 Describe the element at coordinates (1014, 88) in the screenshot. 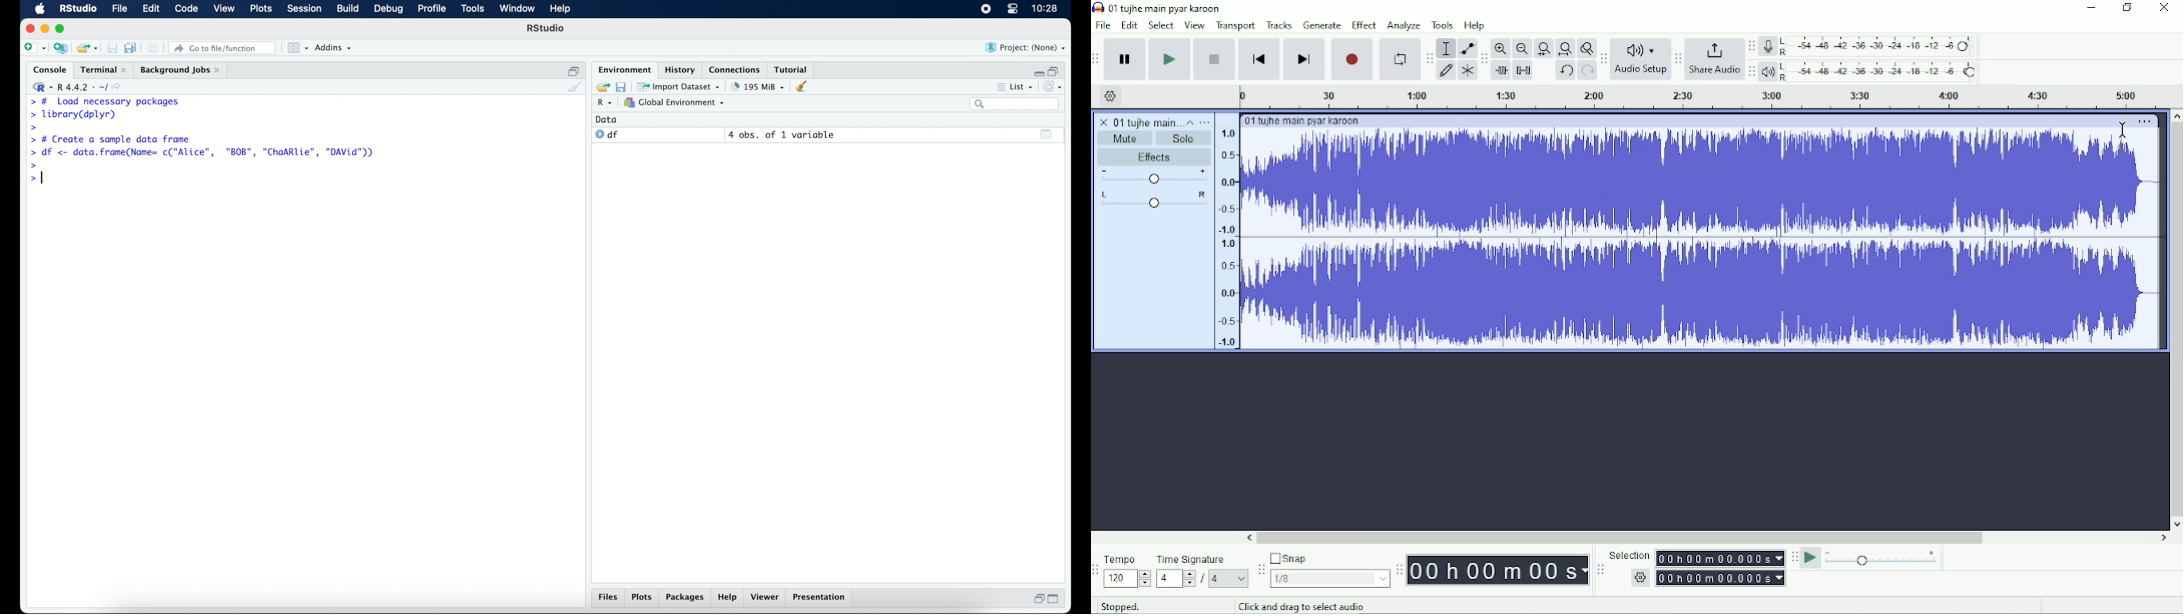

I see `list` at that location.